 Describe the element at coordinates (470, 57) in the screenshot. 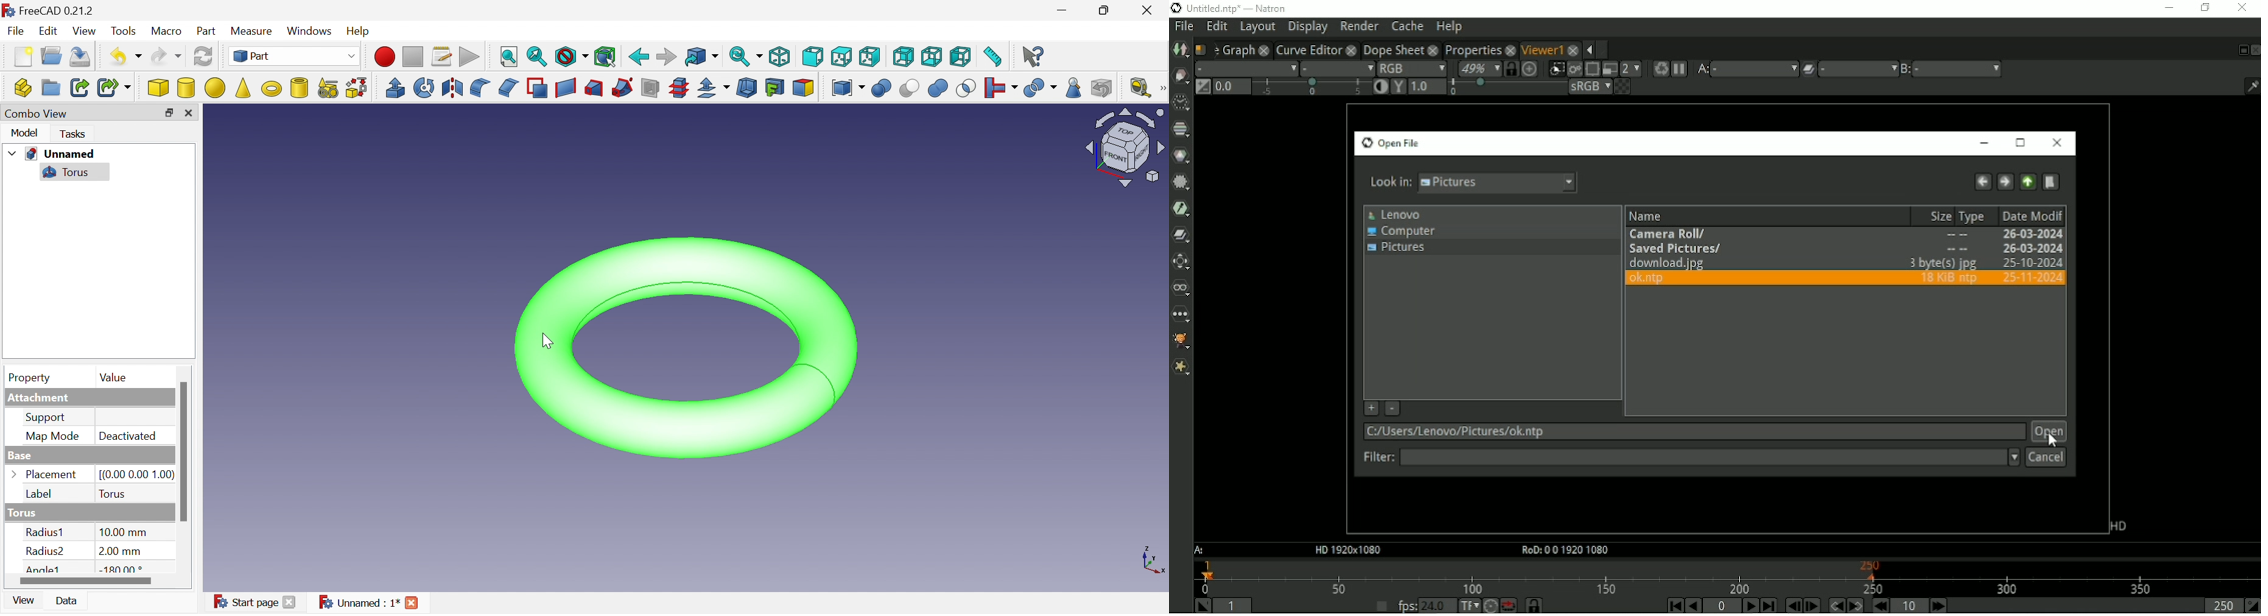

I see `Execute macro` at that location.